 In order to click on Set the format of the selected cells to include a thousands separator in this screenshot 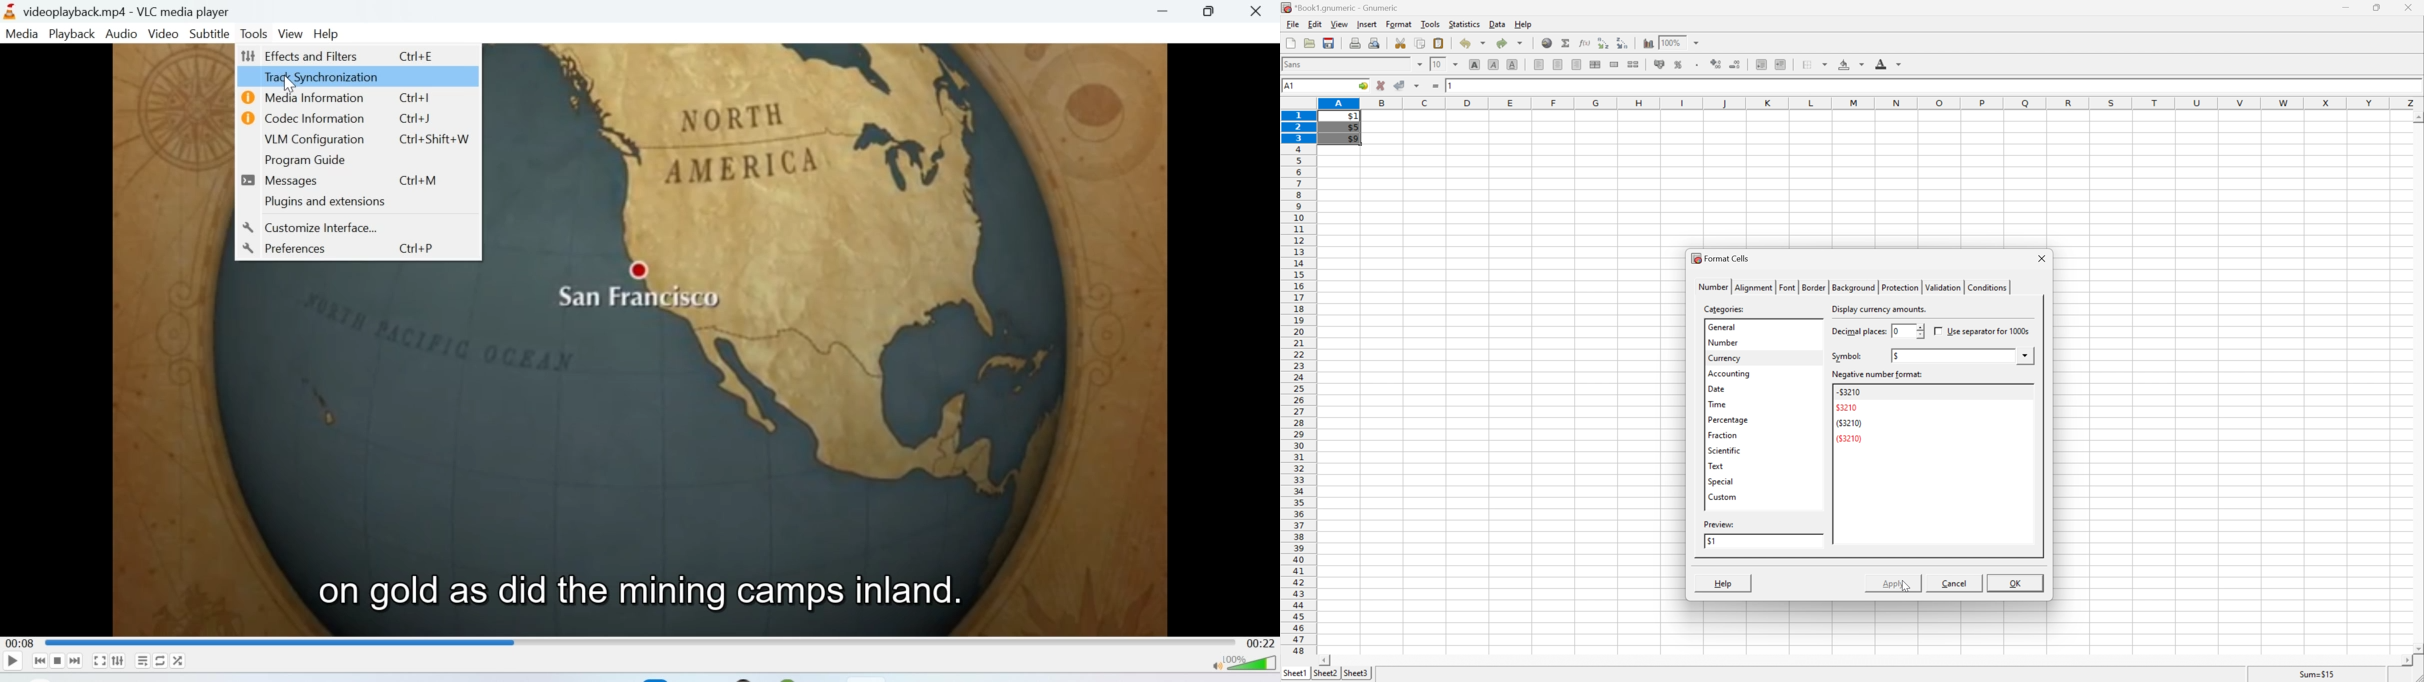, I will do `click(1698, 65)`.